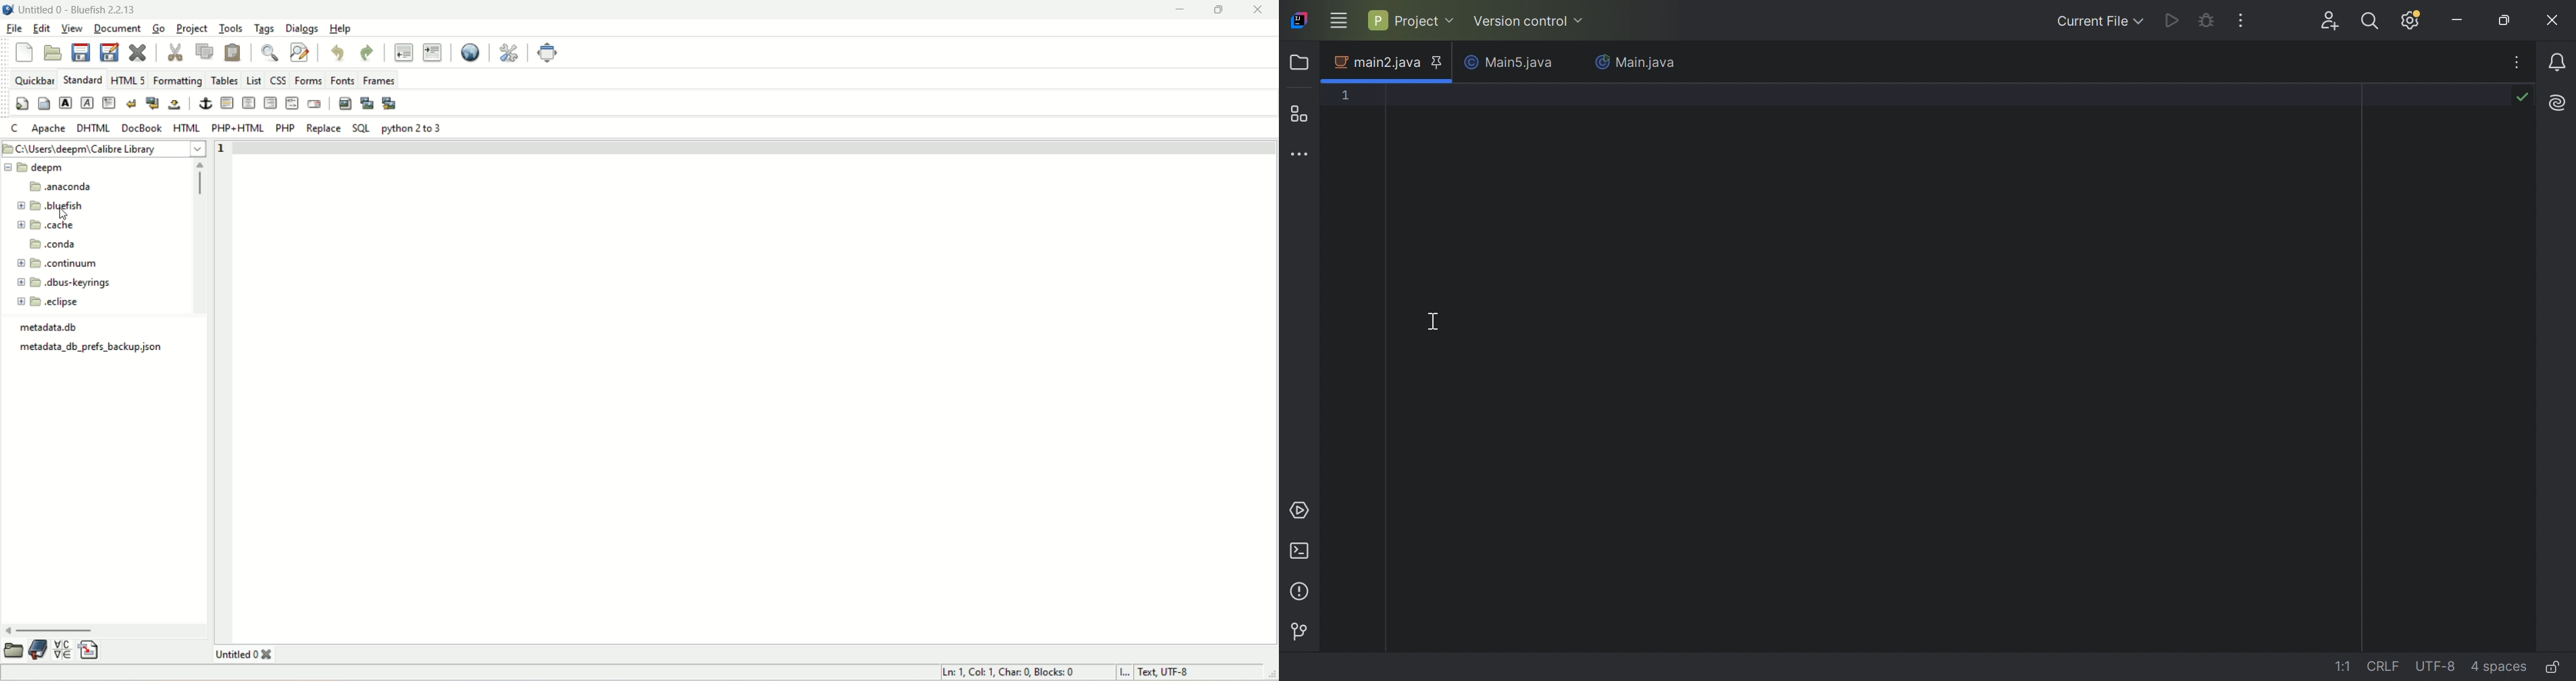 This screenshot has height=700, width=2576. Describe the element at coordinates (203, 104) in the screenshot. I see `anchor/hyperlink` at that location.